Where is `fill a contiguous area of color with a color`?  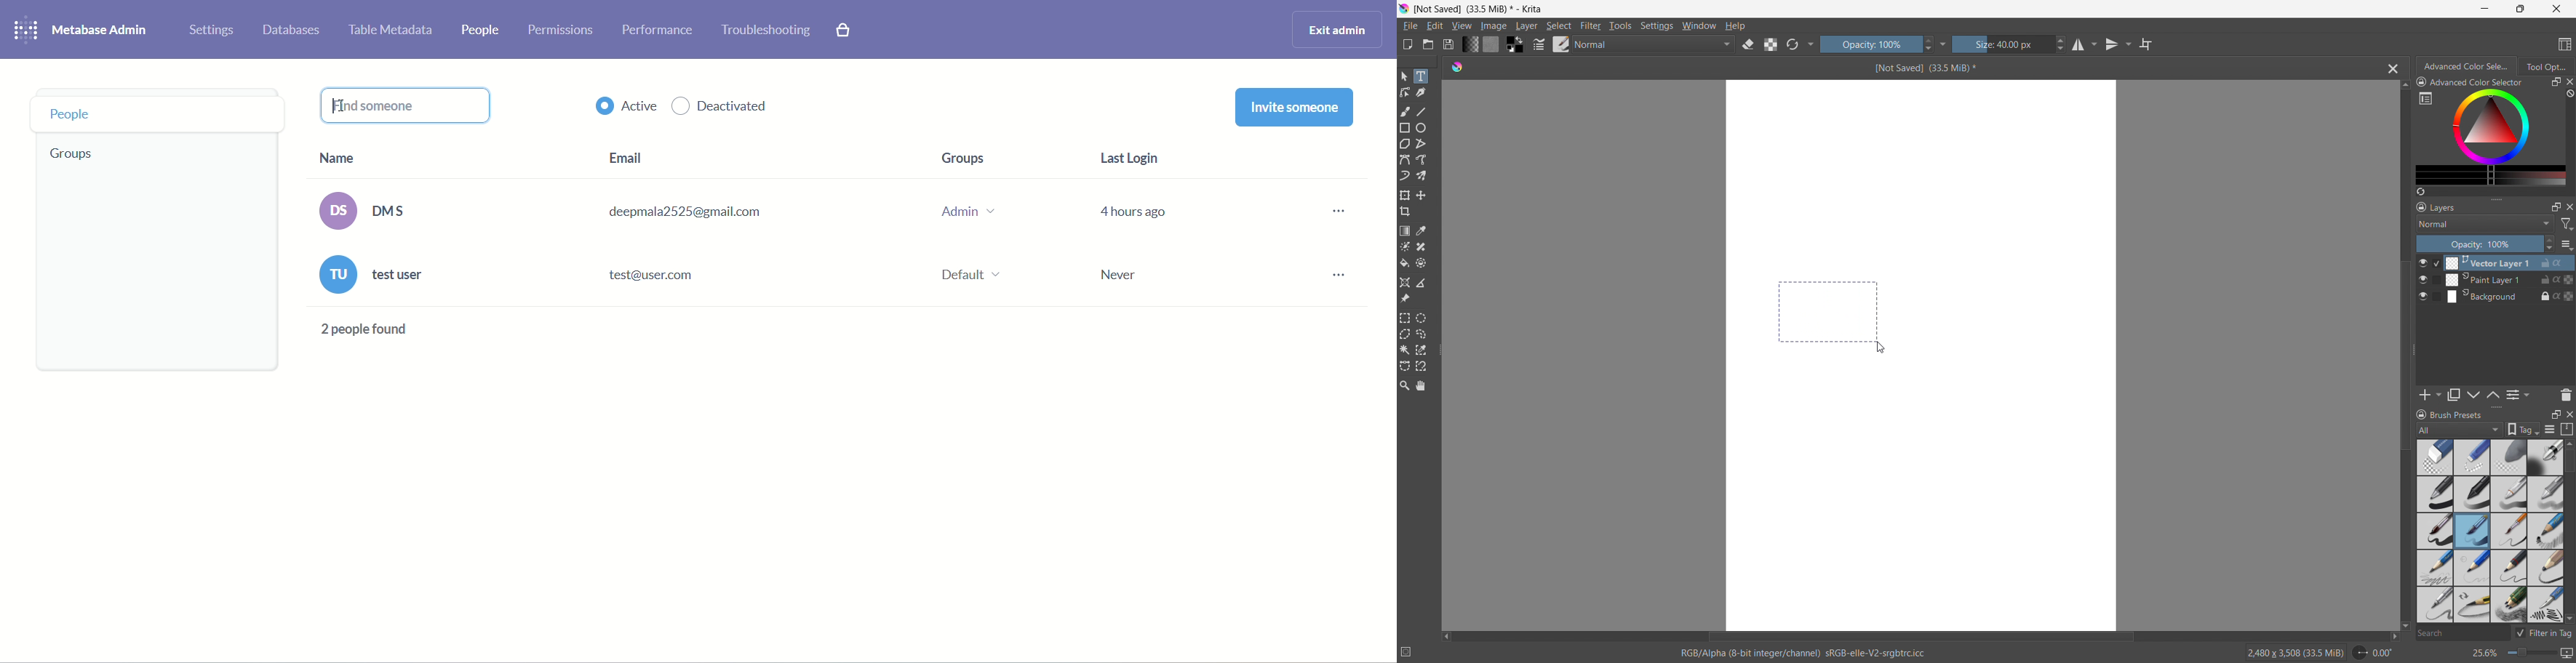 fill a contiguous area of color with a color is located at coordinates (1404, 263).